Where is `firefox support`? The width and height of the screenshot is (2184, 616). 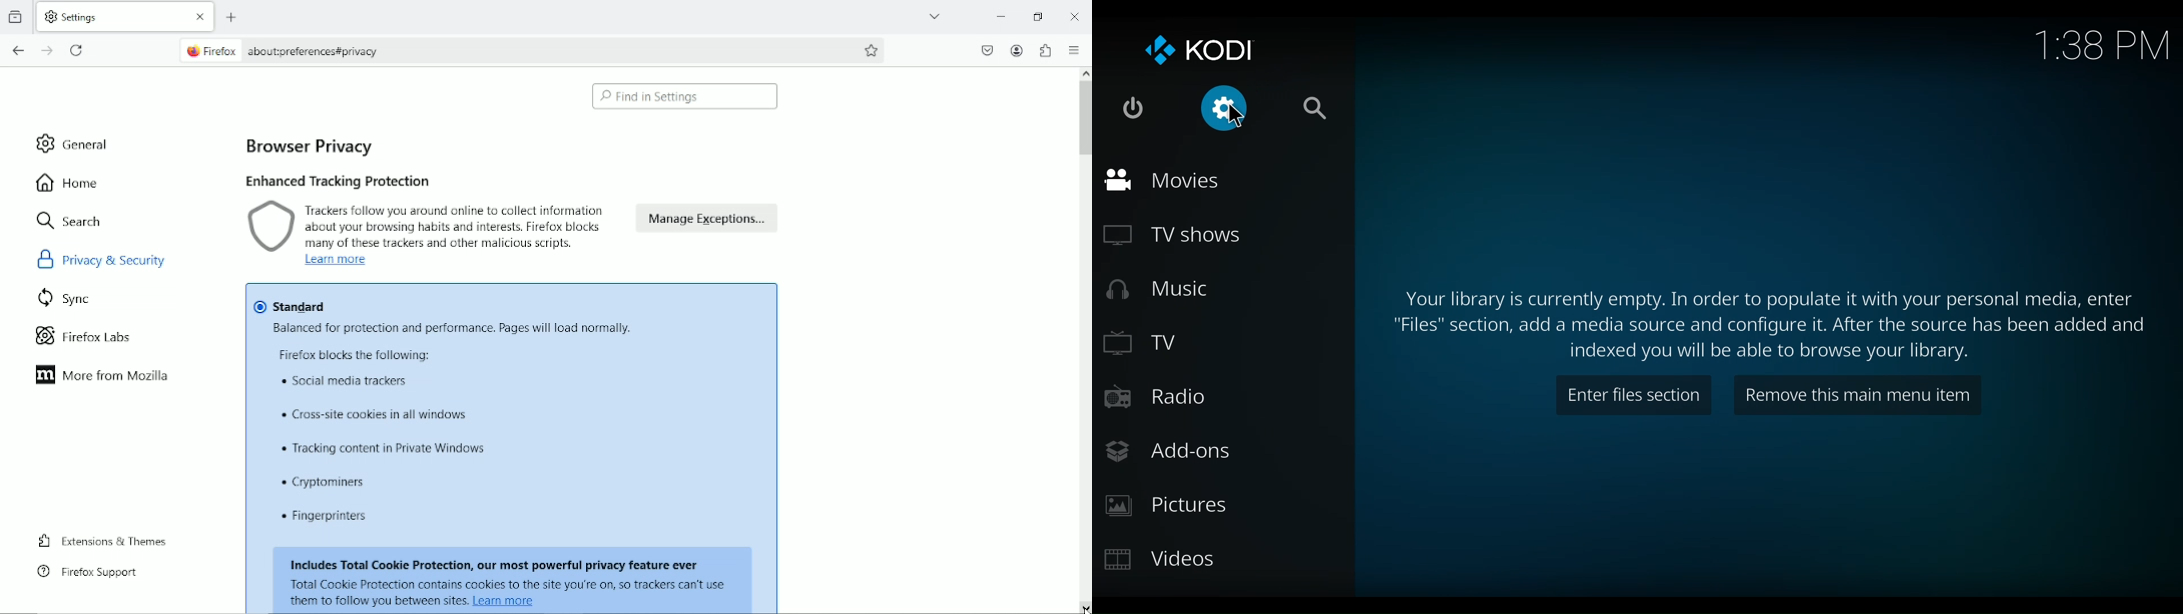
firefox support is located at coordinates (84, 572).